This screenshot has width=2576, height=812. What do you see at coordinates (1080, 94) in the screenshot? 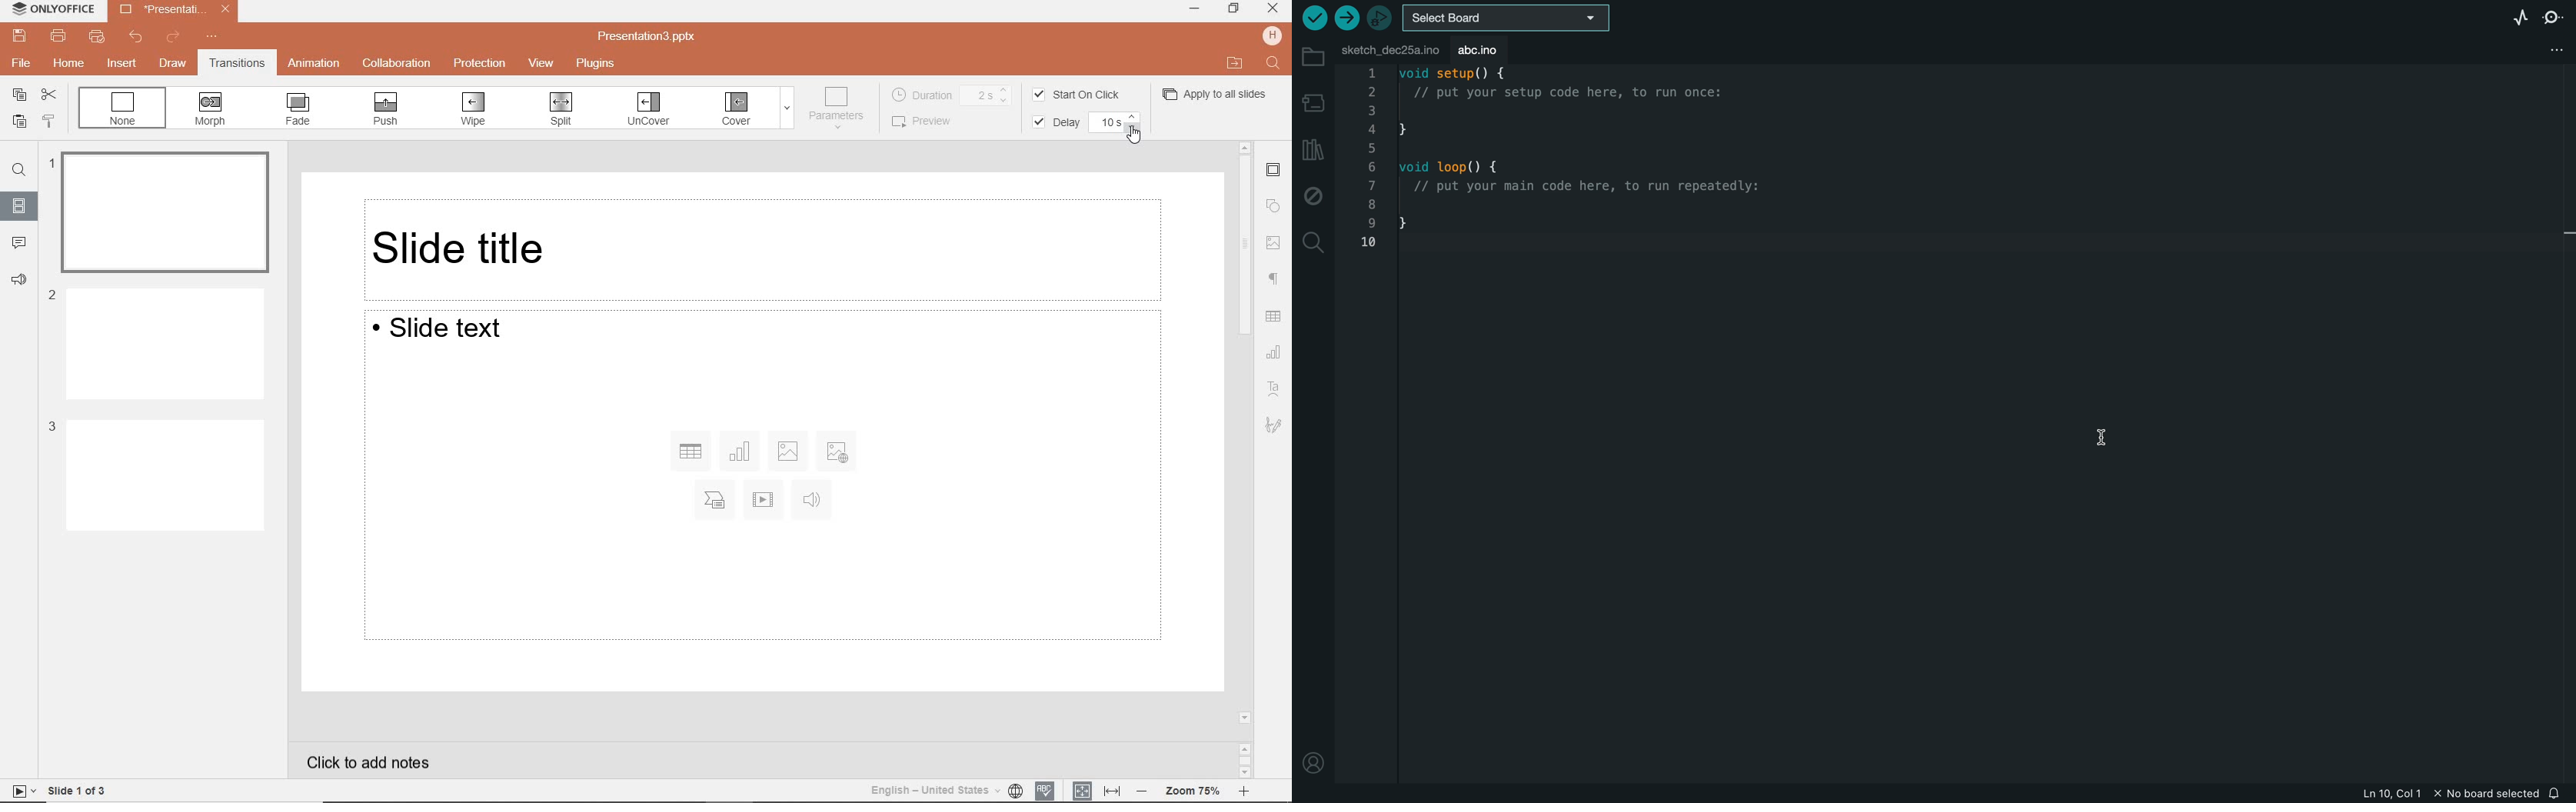
I see `START ON CLICK` at bounding box center [1080, 94].